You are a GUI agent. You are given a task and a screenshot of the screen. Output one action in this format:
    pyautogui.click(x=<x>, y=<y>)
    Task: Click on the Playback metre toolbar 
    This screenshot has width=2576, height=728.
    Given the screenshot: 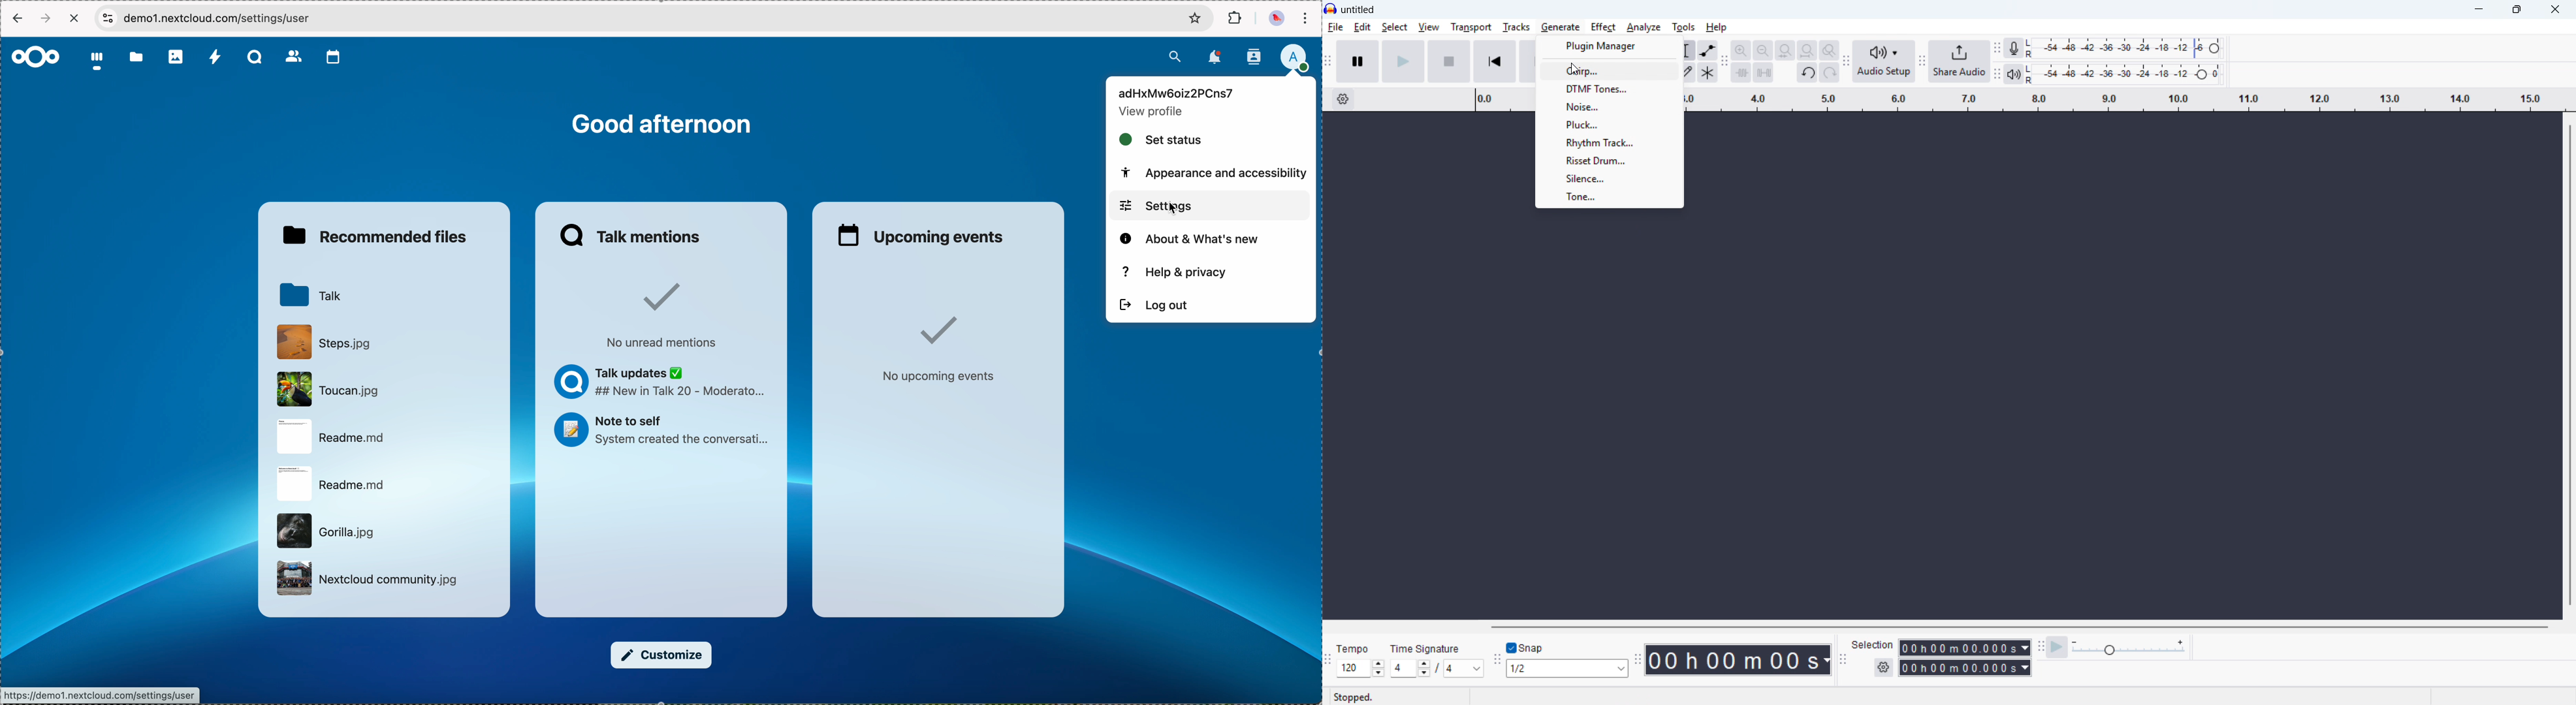 What is the action you would take?
    pyautogui.click(x=1997, y=74)
    